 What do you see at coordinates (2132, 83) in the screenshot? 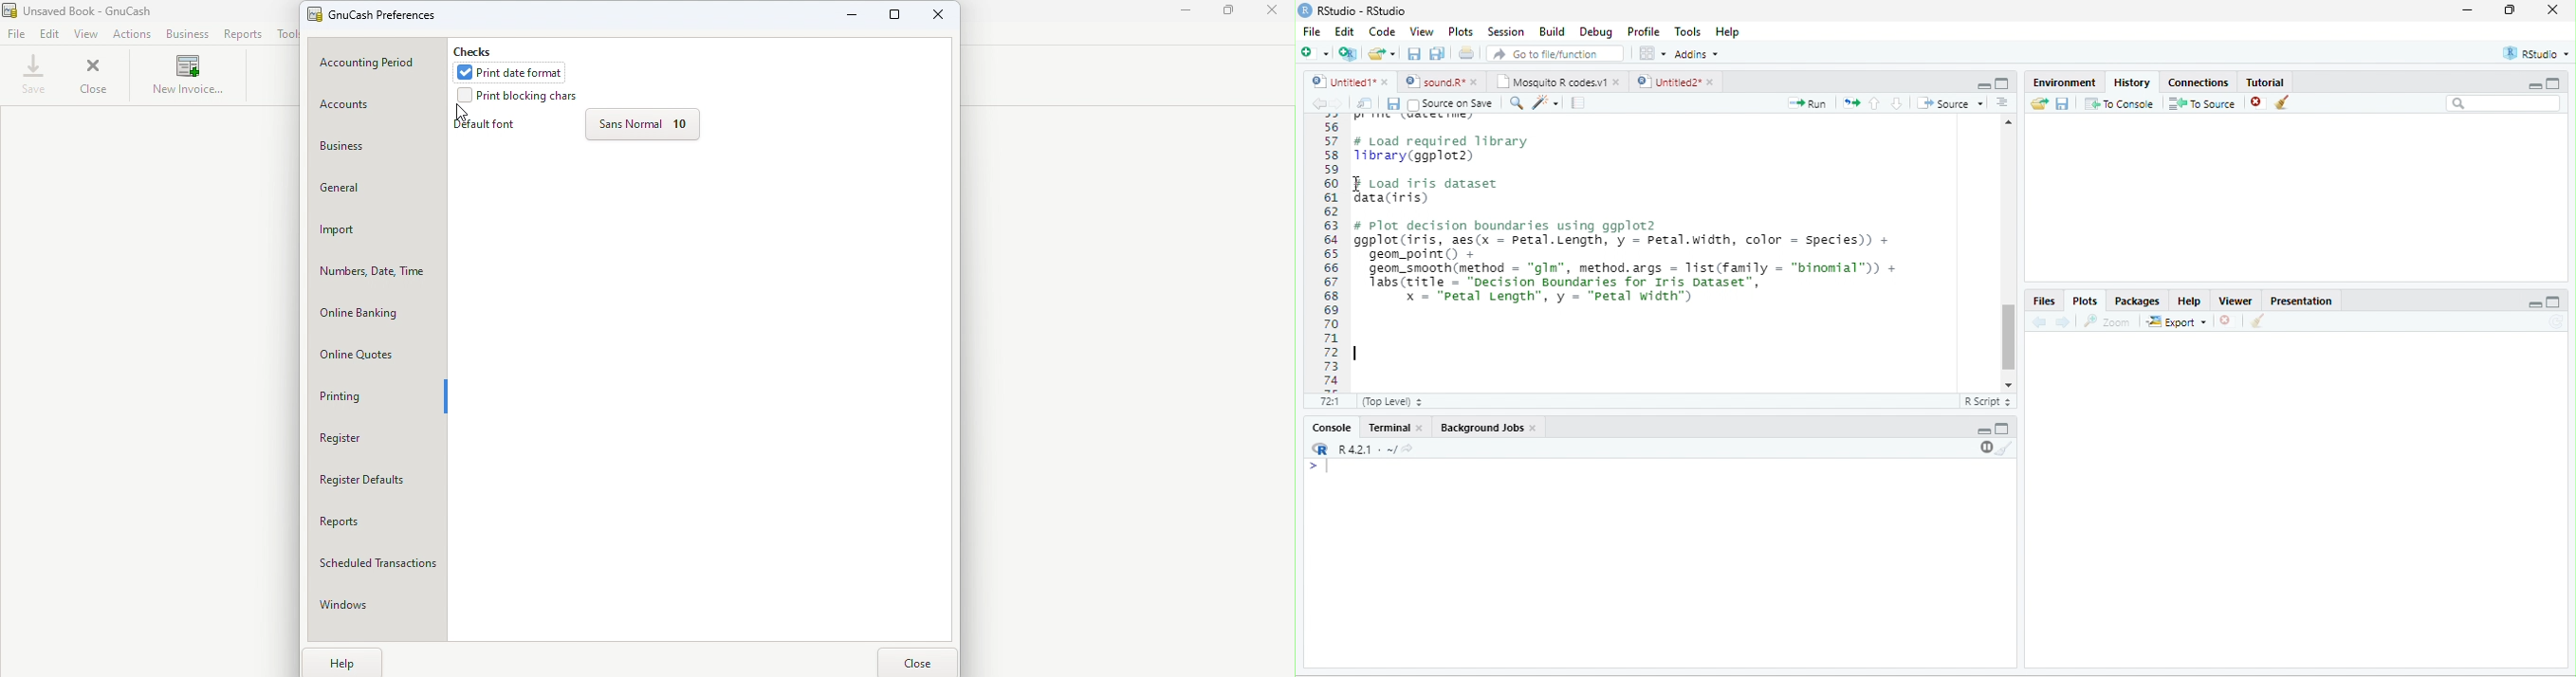
I see `History` at bounding box center [2132, 83].